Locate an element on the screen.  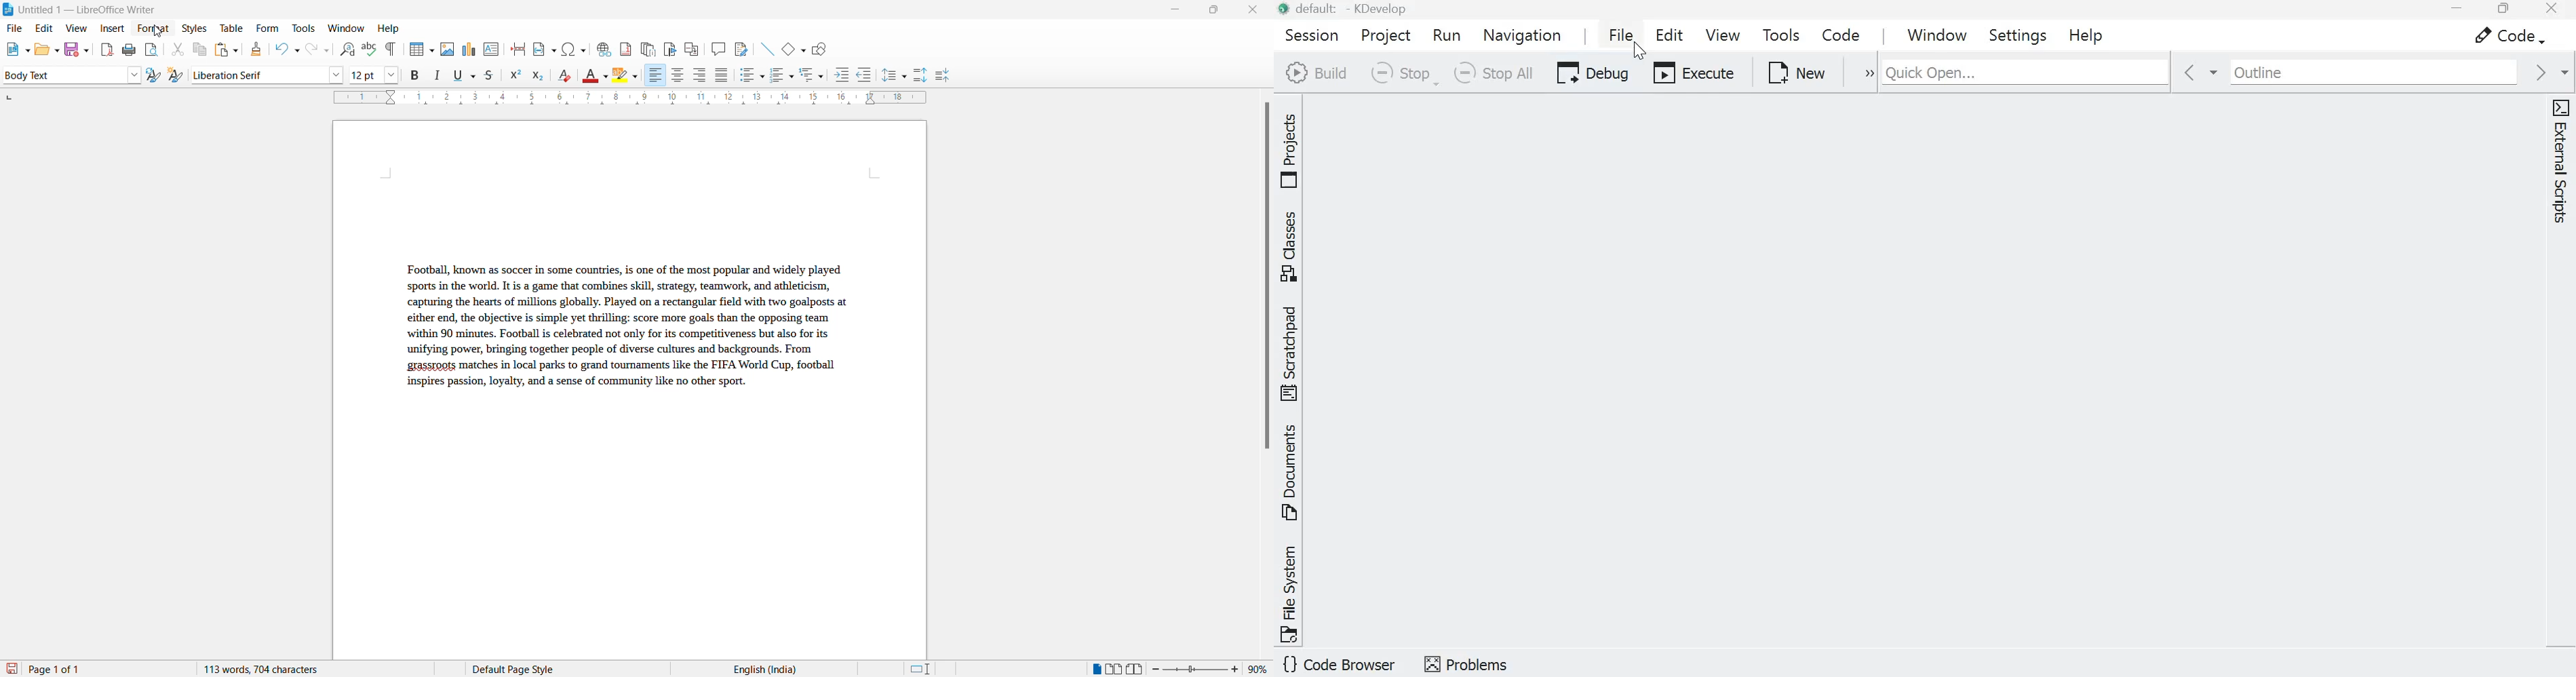
line spacing is located at coordinates (897, 76).